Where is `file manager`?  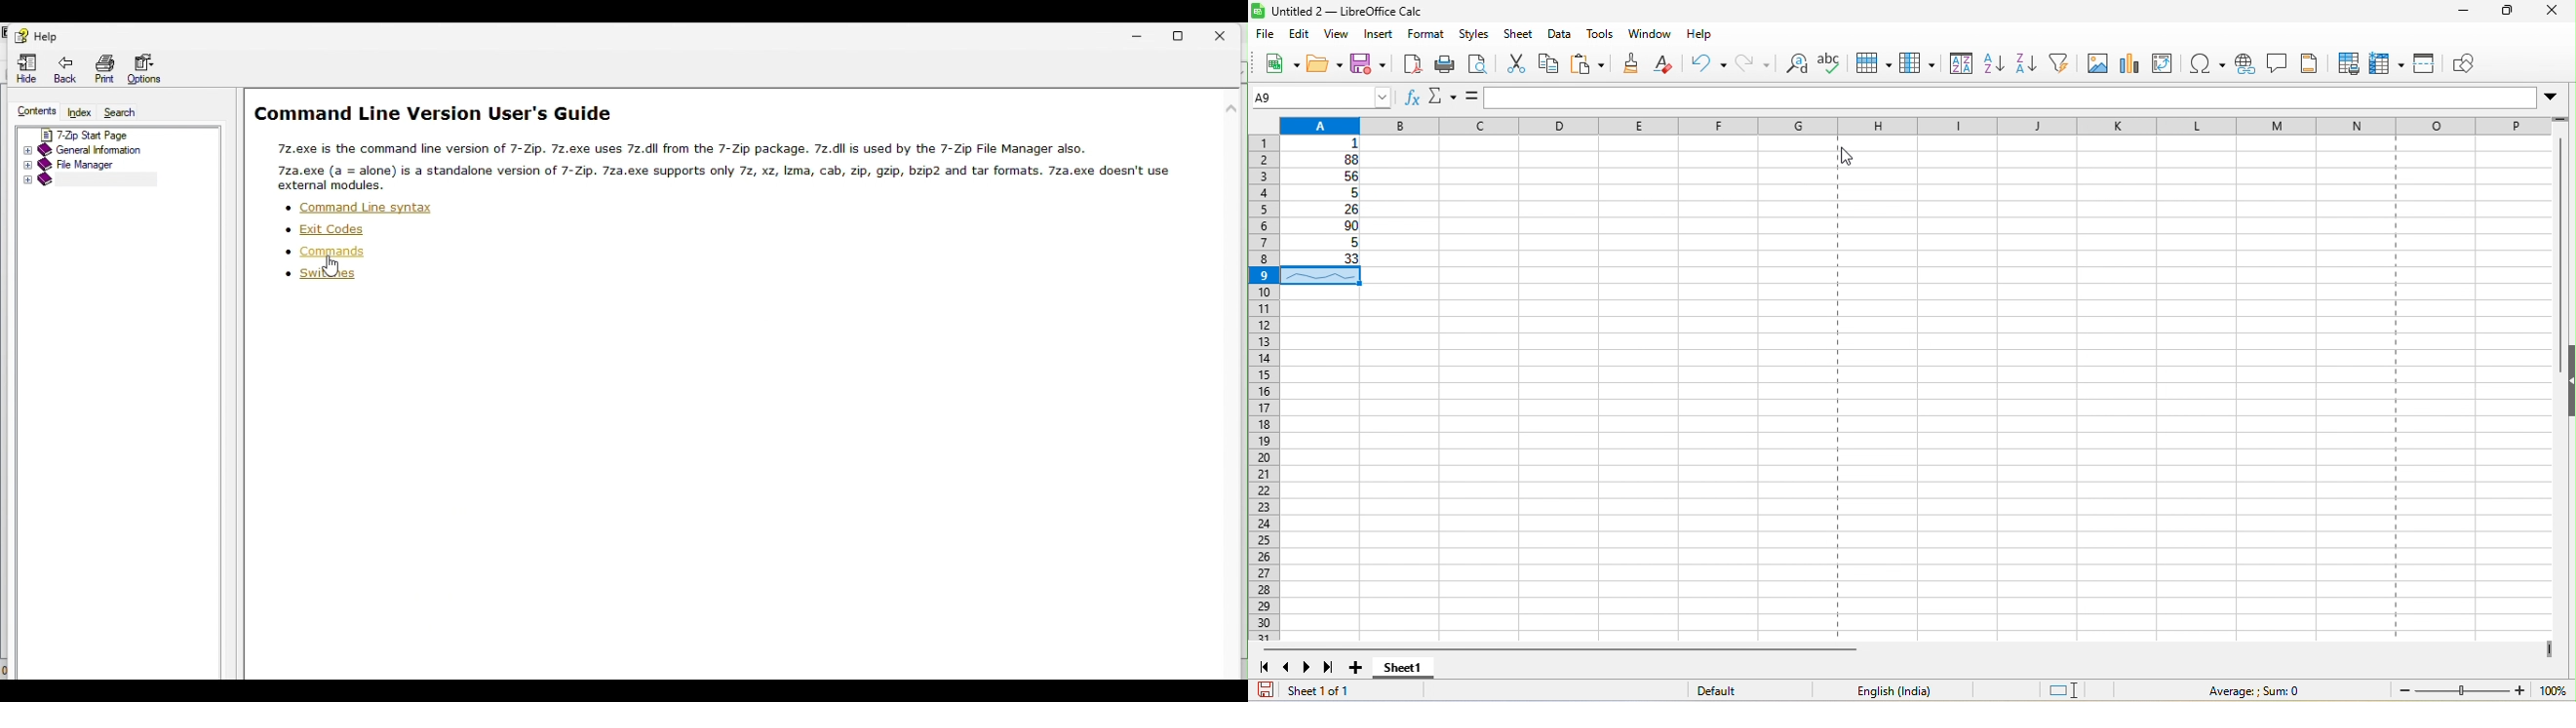
file manager is located at coordinates (98, 164).